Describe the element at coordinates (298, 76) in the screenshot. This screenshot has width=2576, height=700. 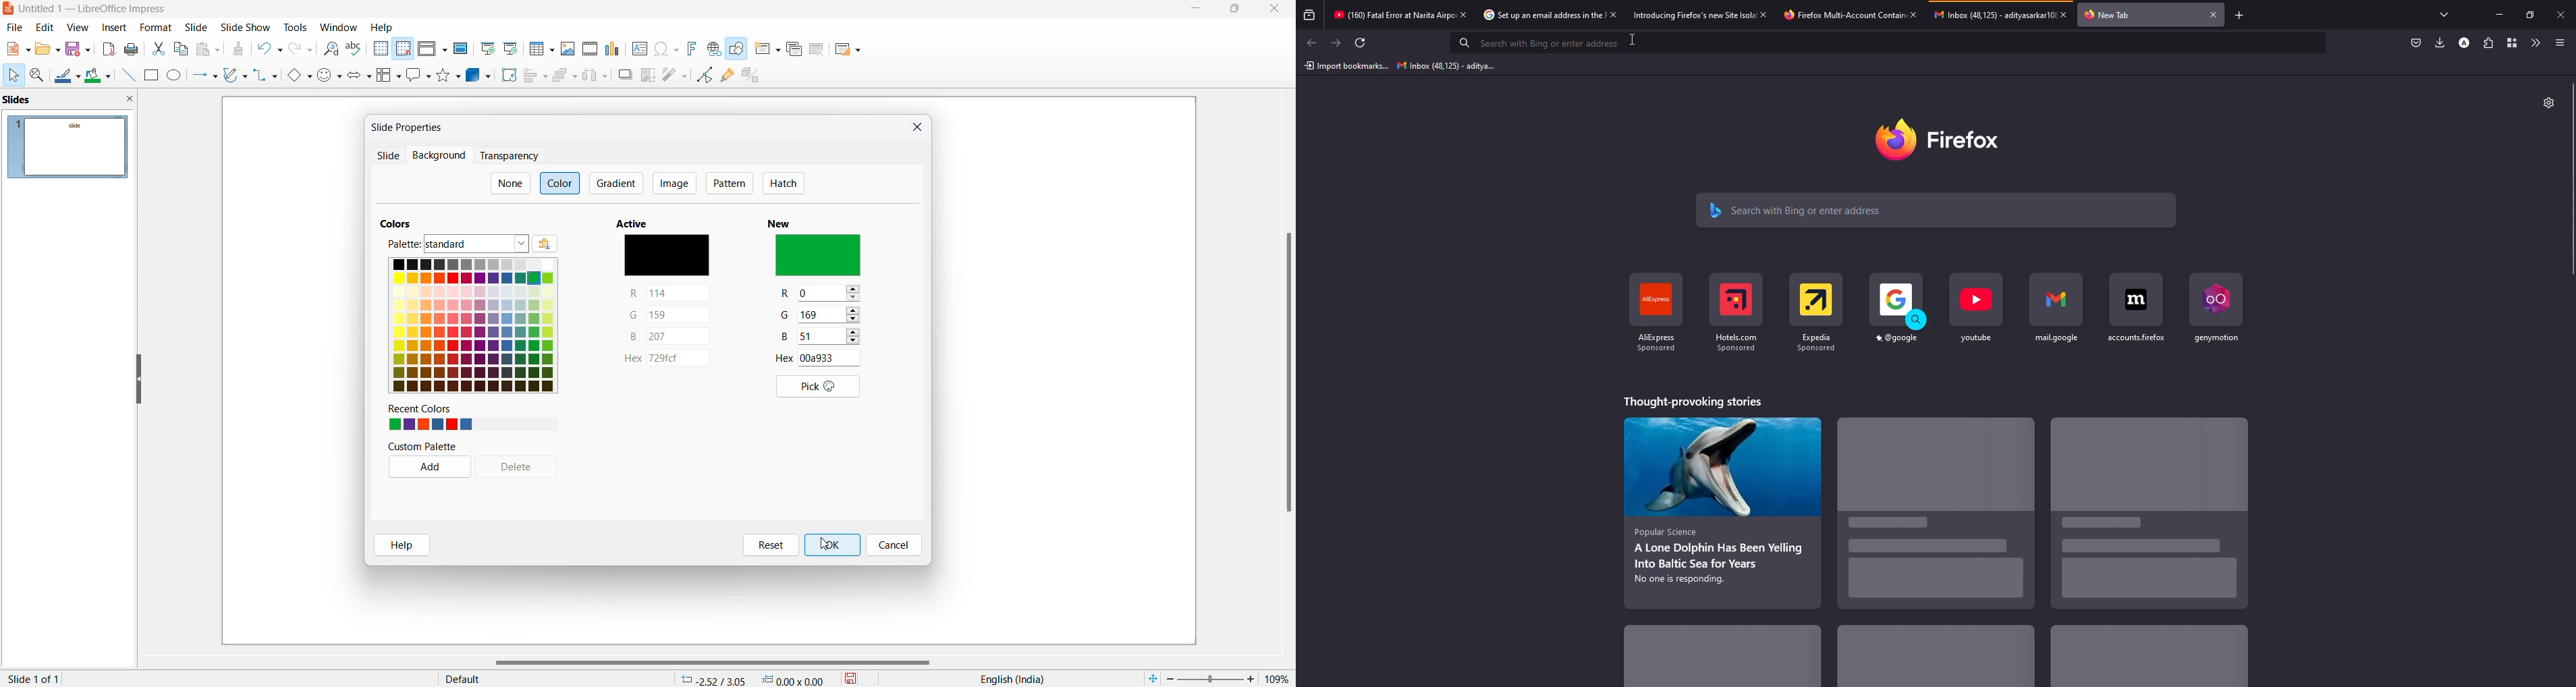
I see `basic shapes` at that location.